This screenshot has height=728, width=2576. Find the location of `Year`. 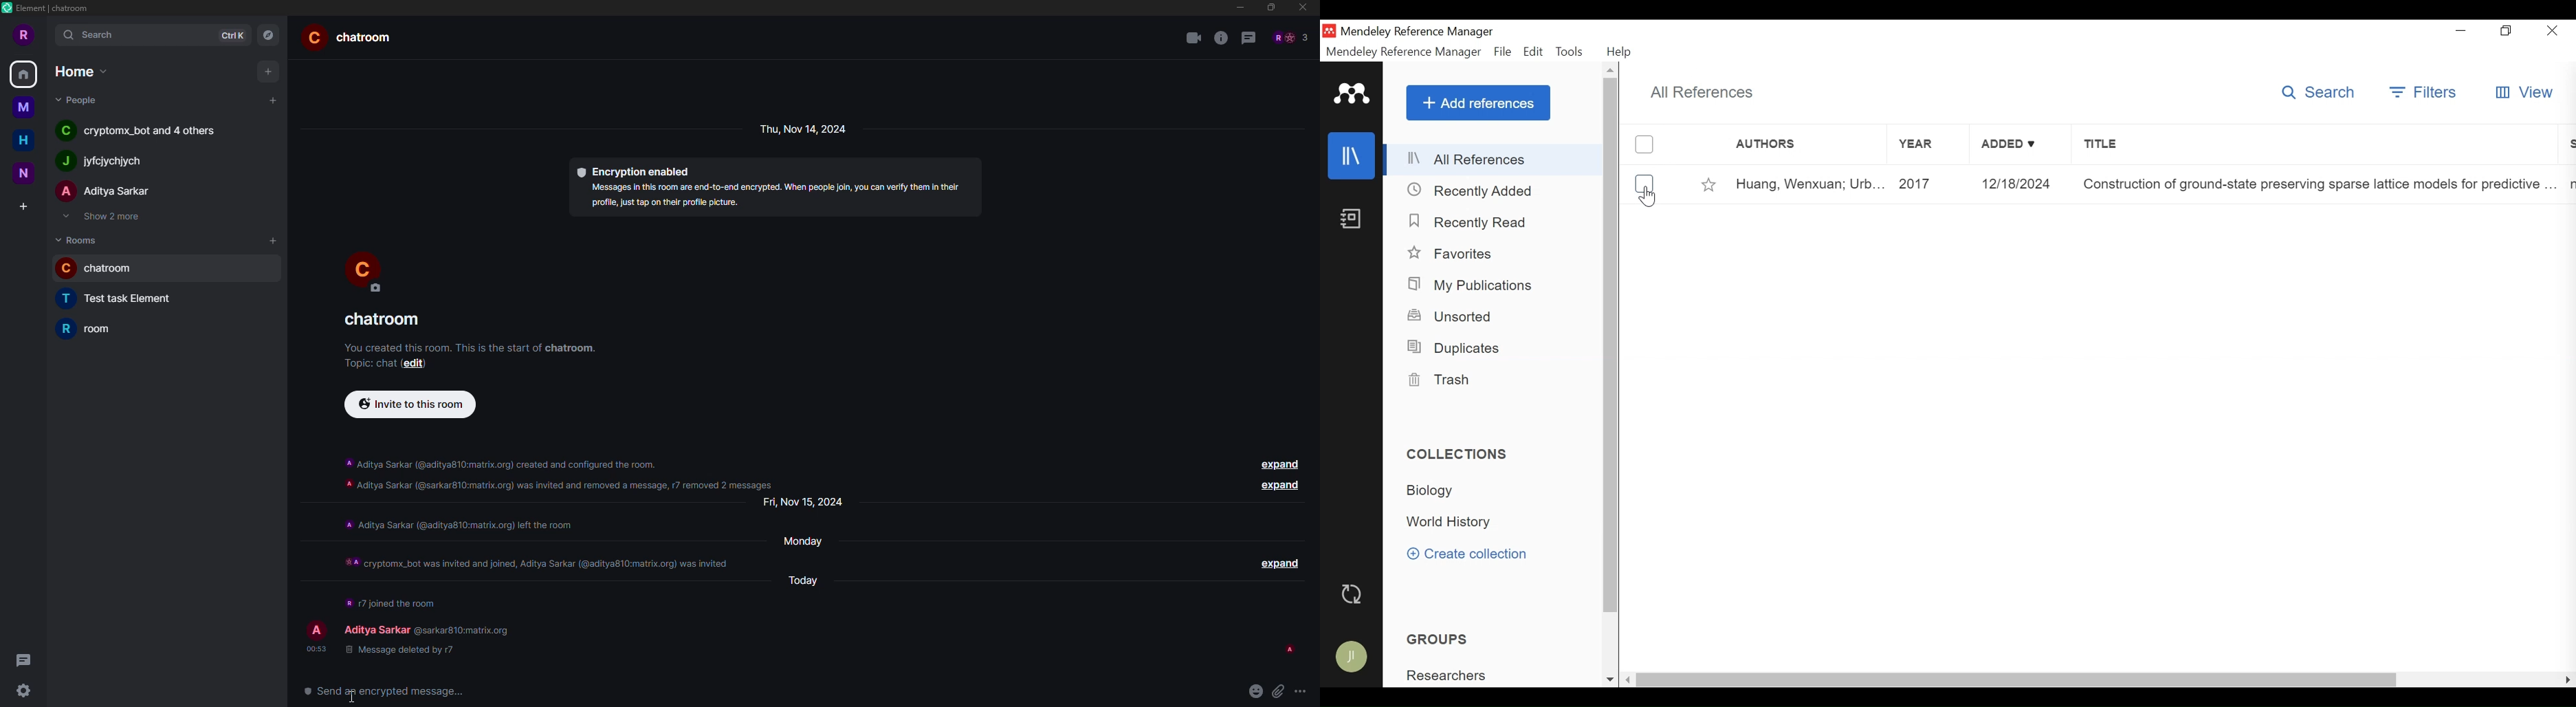

Year is located at coordinates (1927, 146).